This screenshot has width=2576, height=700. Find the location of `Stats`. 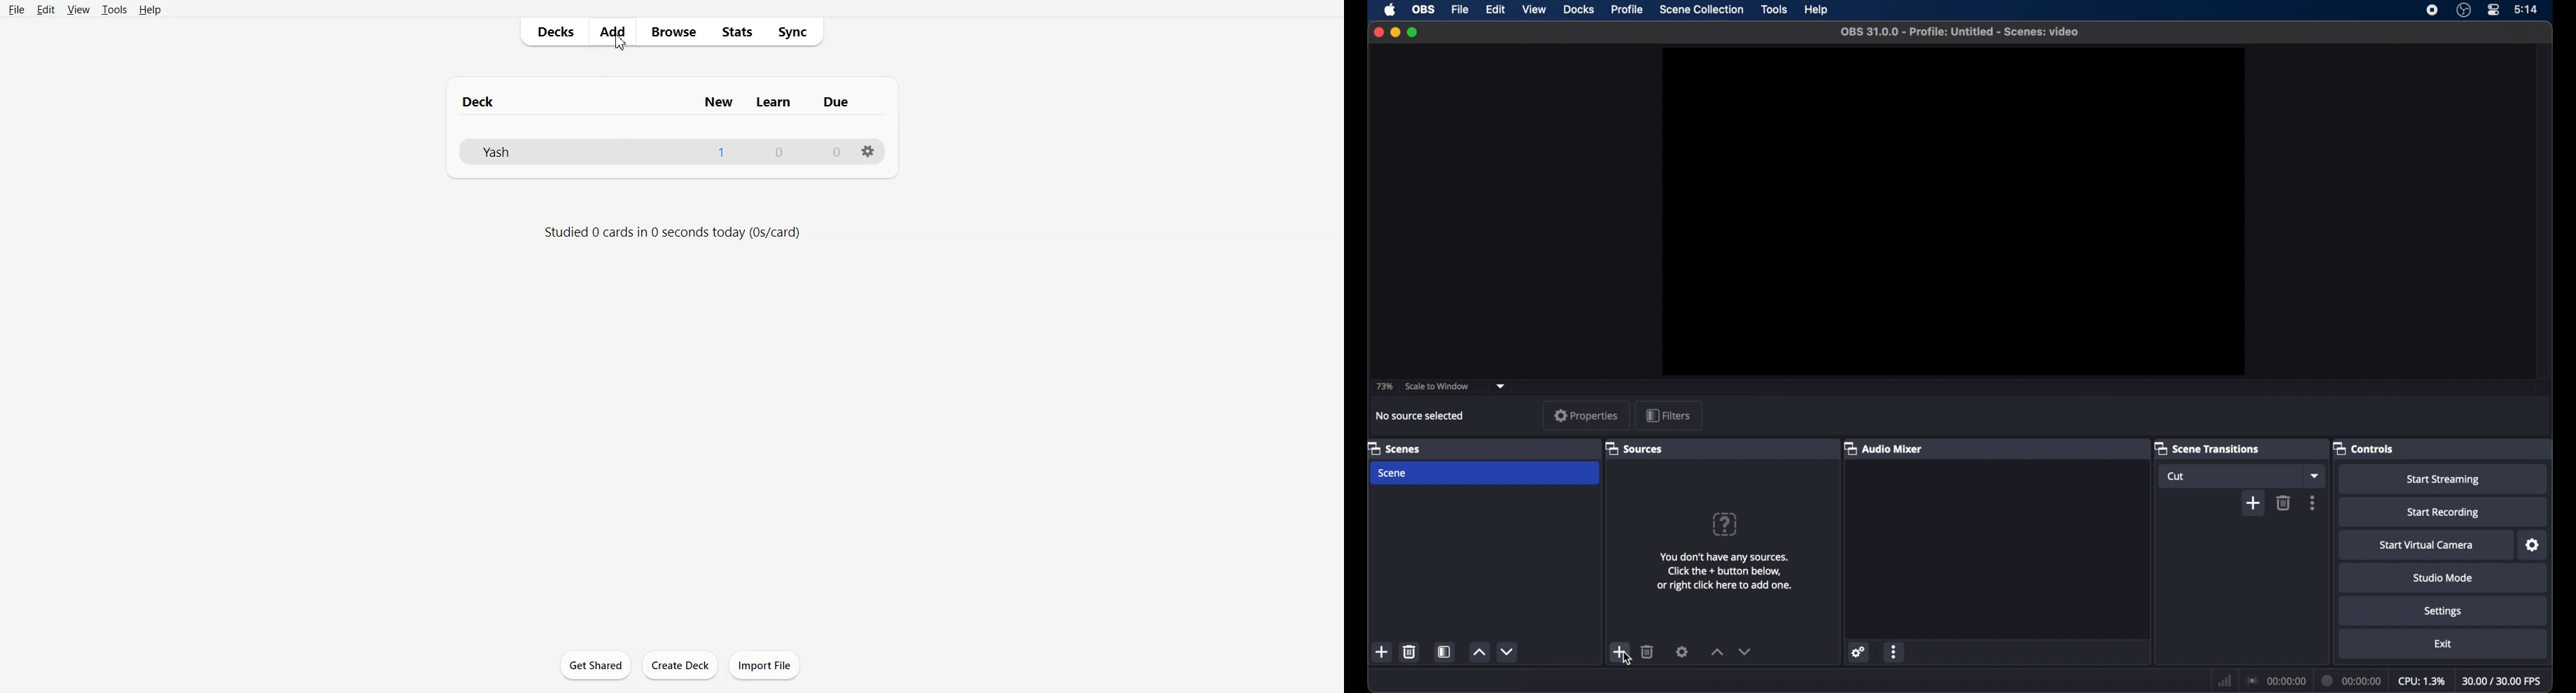

Stats is located at coordinates (741, 31).